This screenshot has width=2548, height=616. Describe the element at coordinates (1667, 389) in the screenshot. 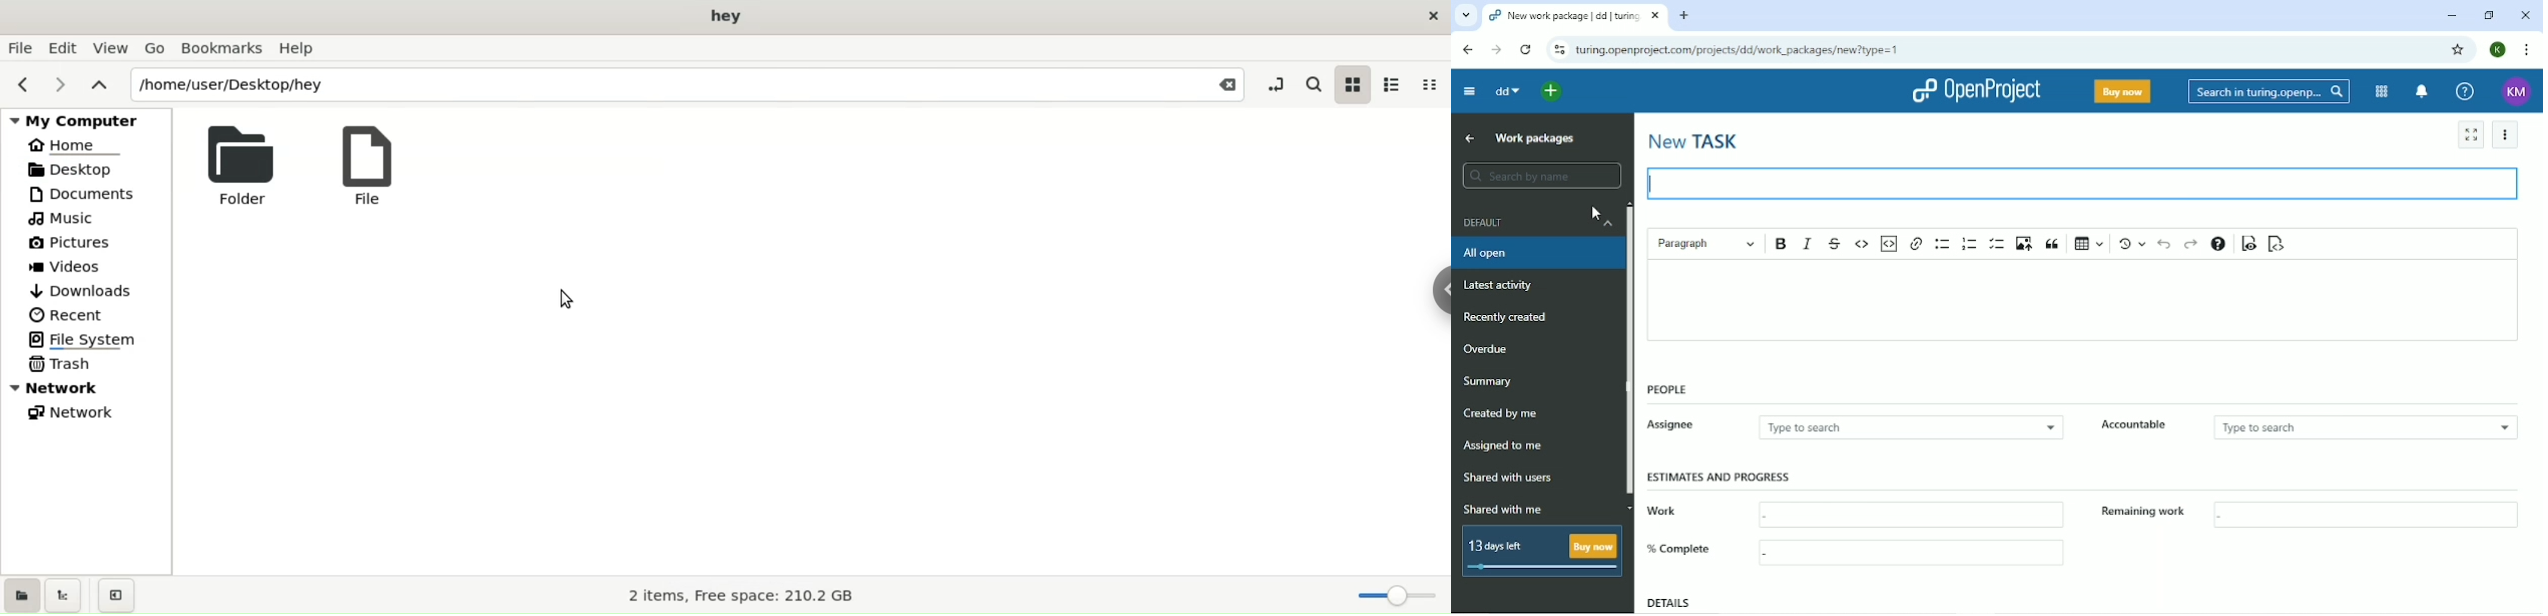

I see `People` at that location.